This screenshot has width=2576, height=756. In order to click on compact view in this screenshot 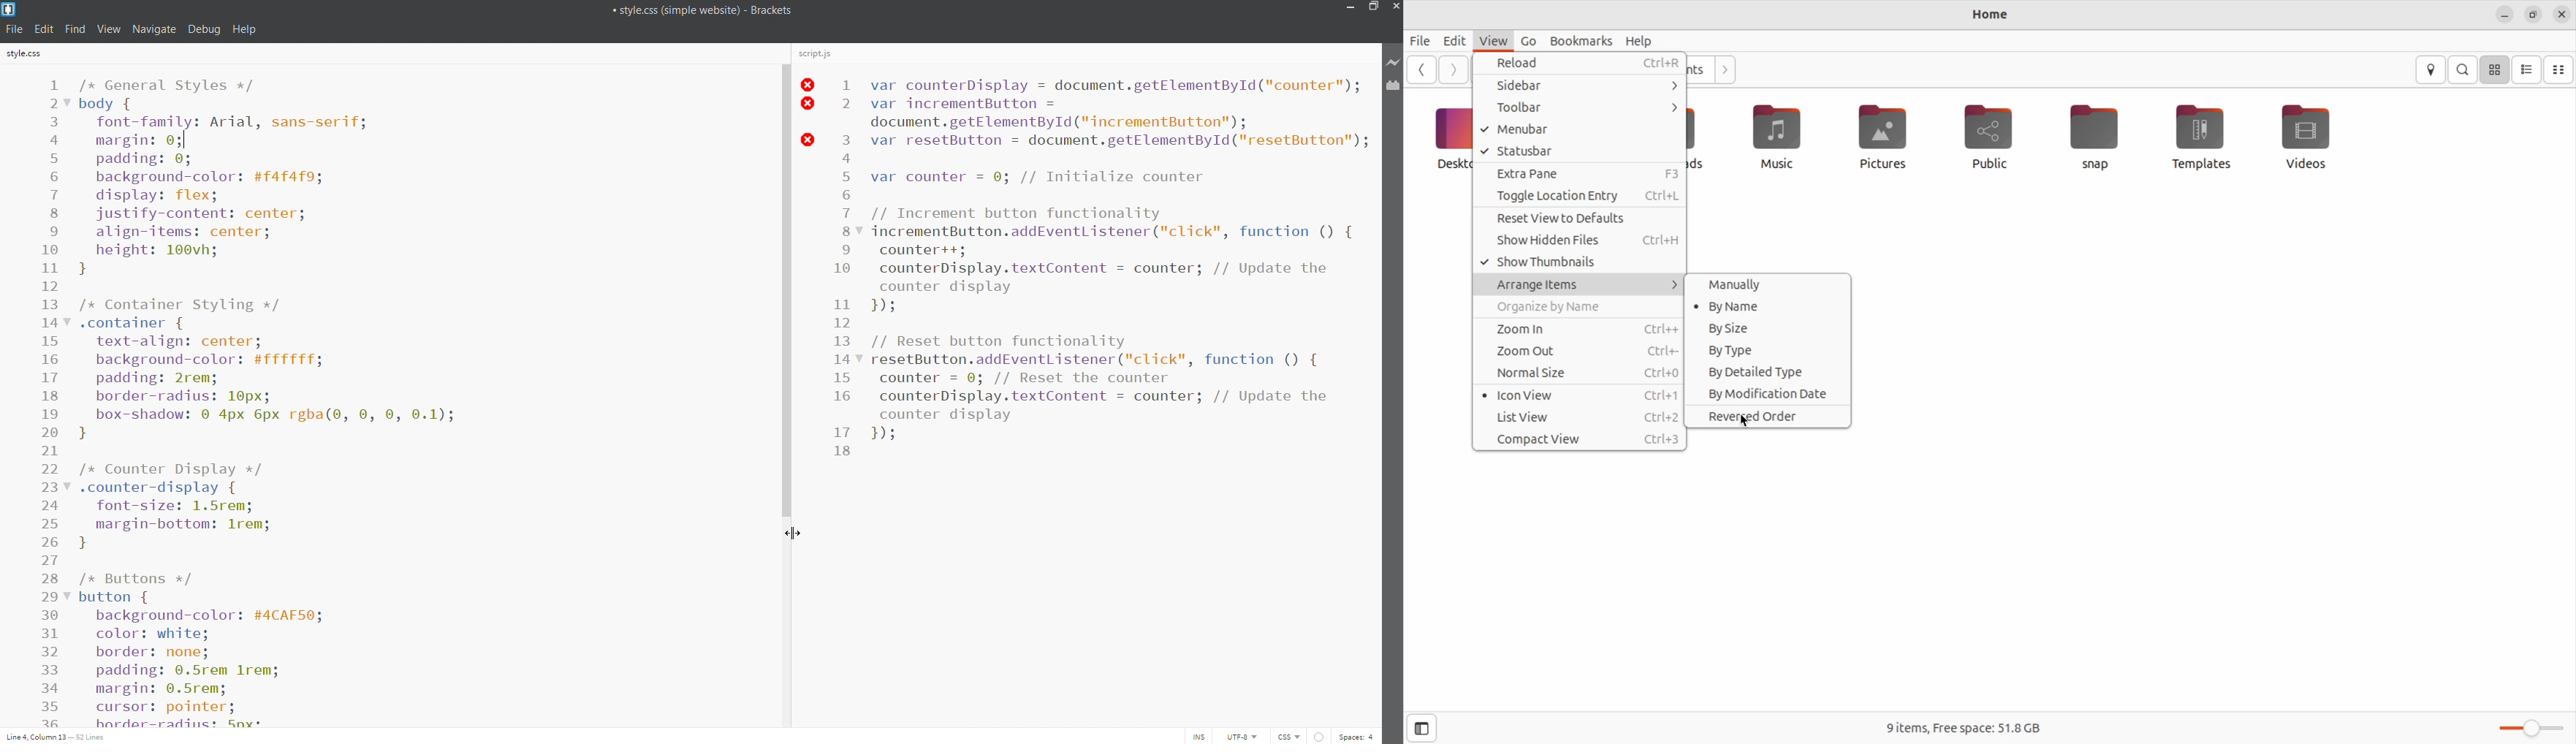, I will do `click(1582, 439)`.